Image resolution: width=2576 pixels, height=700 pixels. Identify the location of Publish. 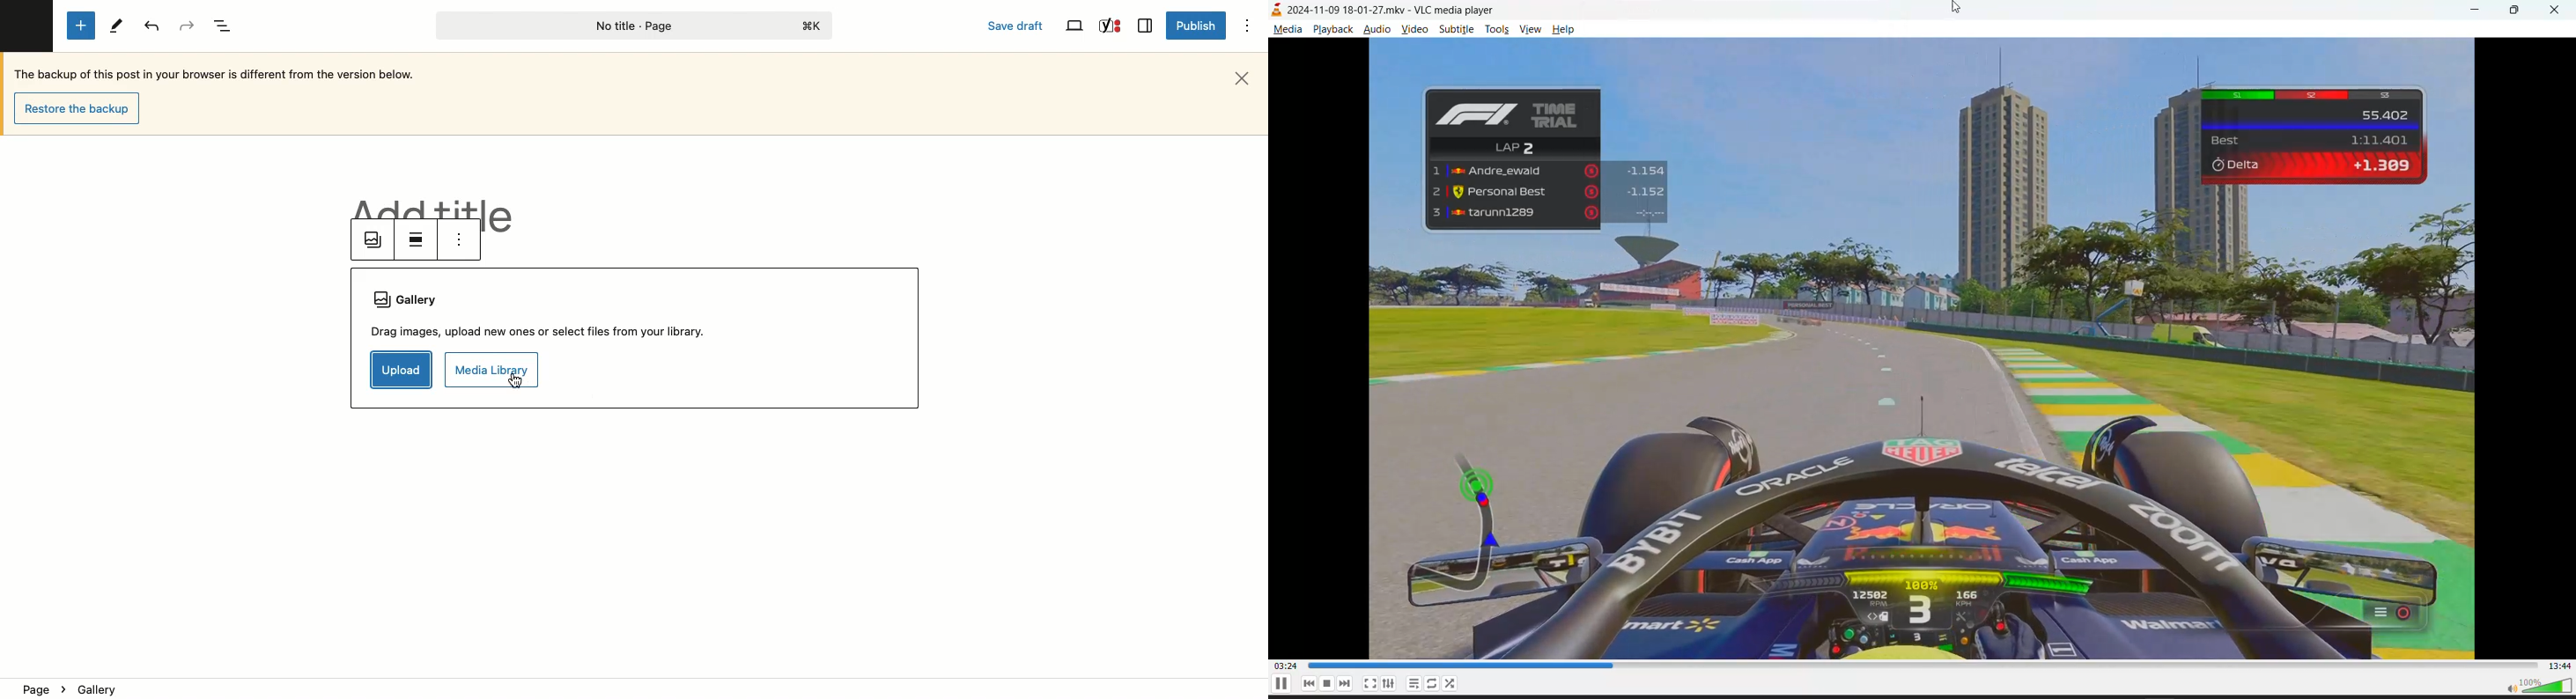
(1193, 25).